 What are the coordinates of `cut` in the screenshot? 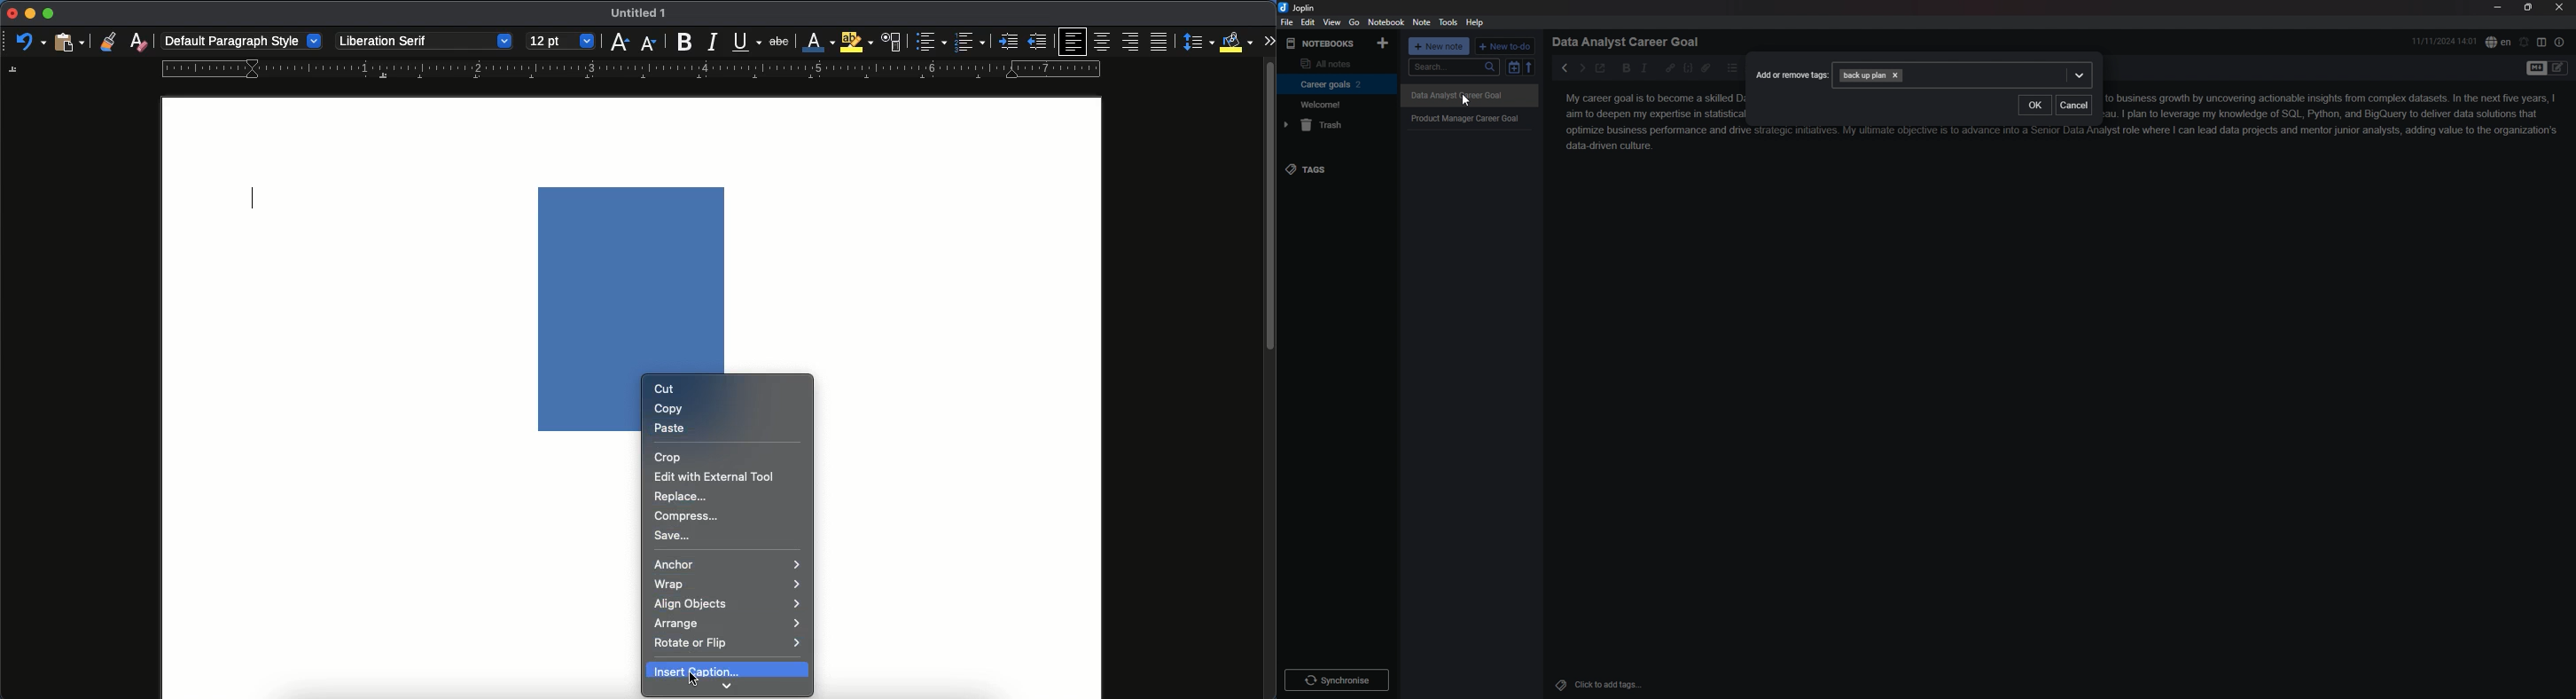 It's located at (663, 389).